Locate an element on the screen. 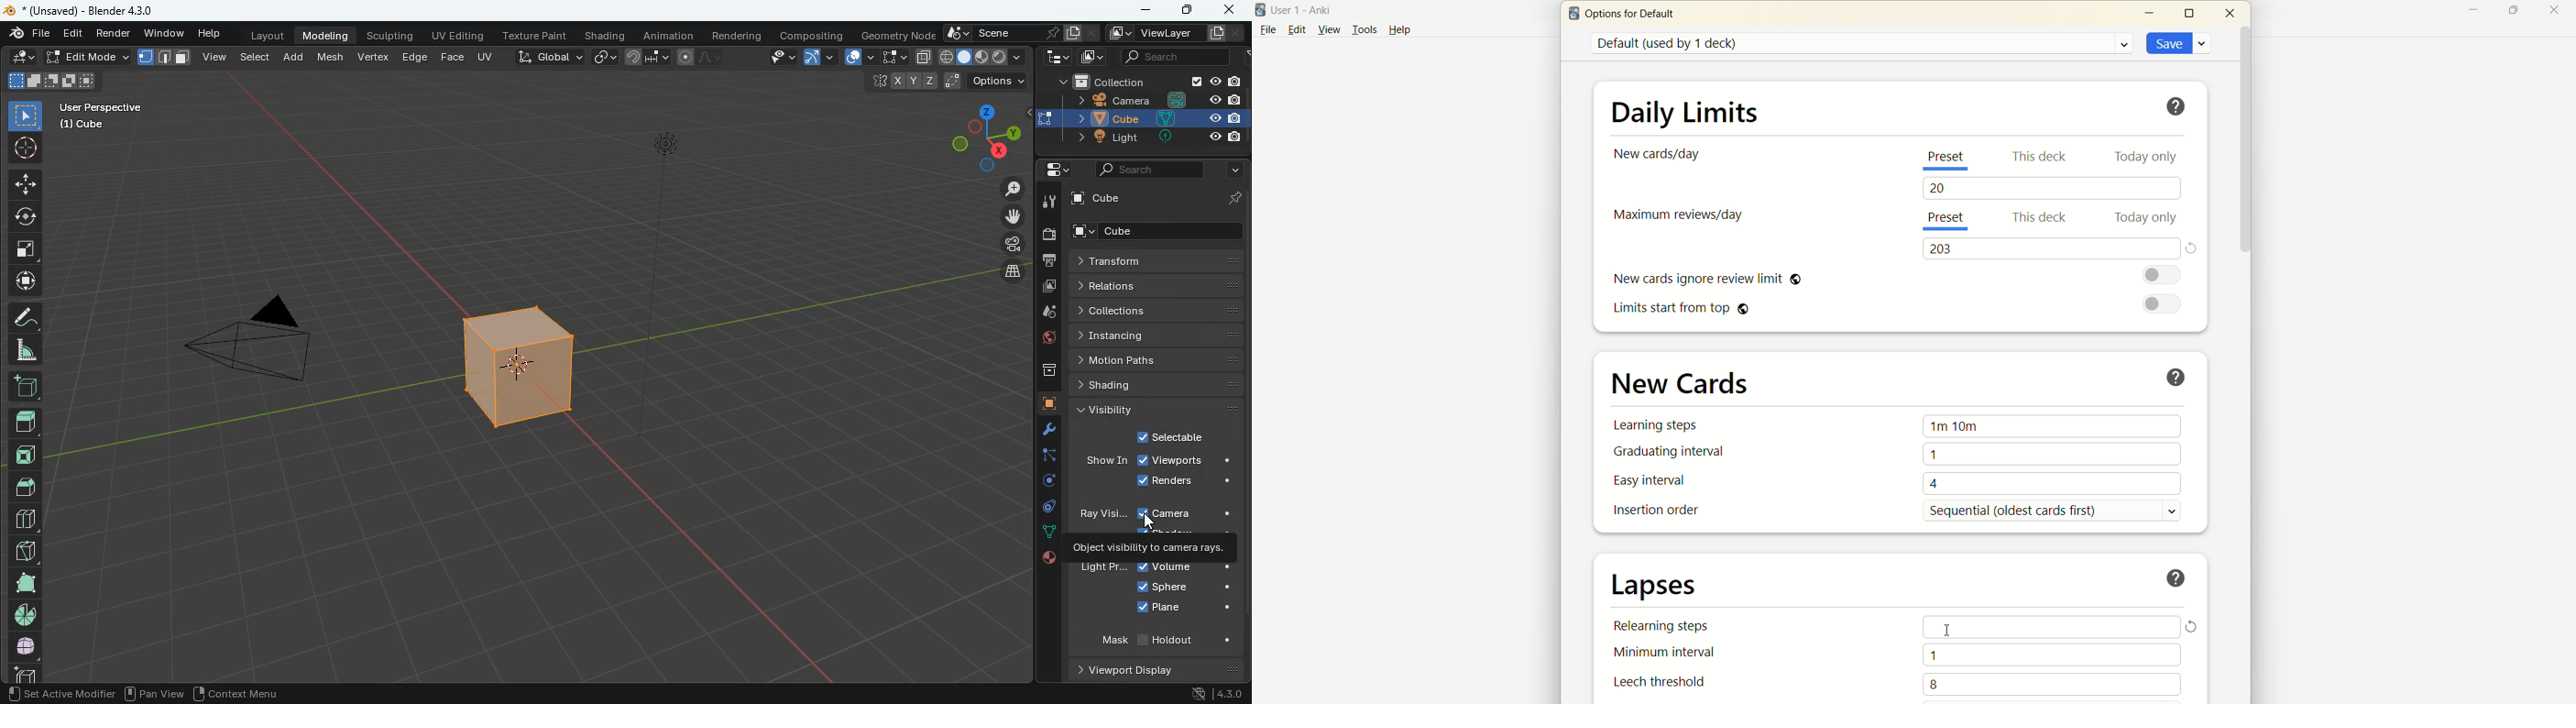 The height and width of the screenshot is (728, 2576). search is located at coordinates (1147, 169).